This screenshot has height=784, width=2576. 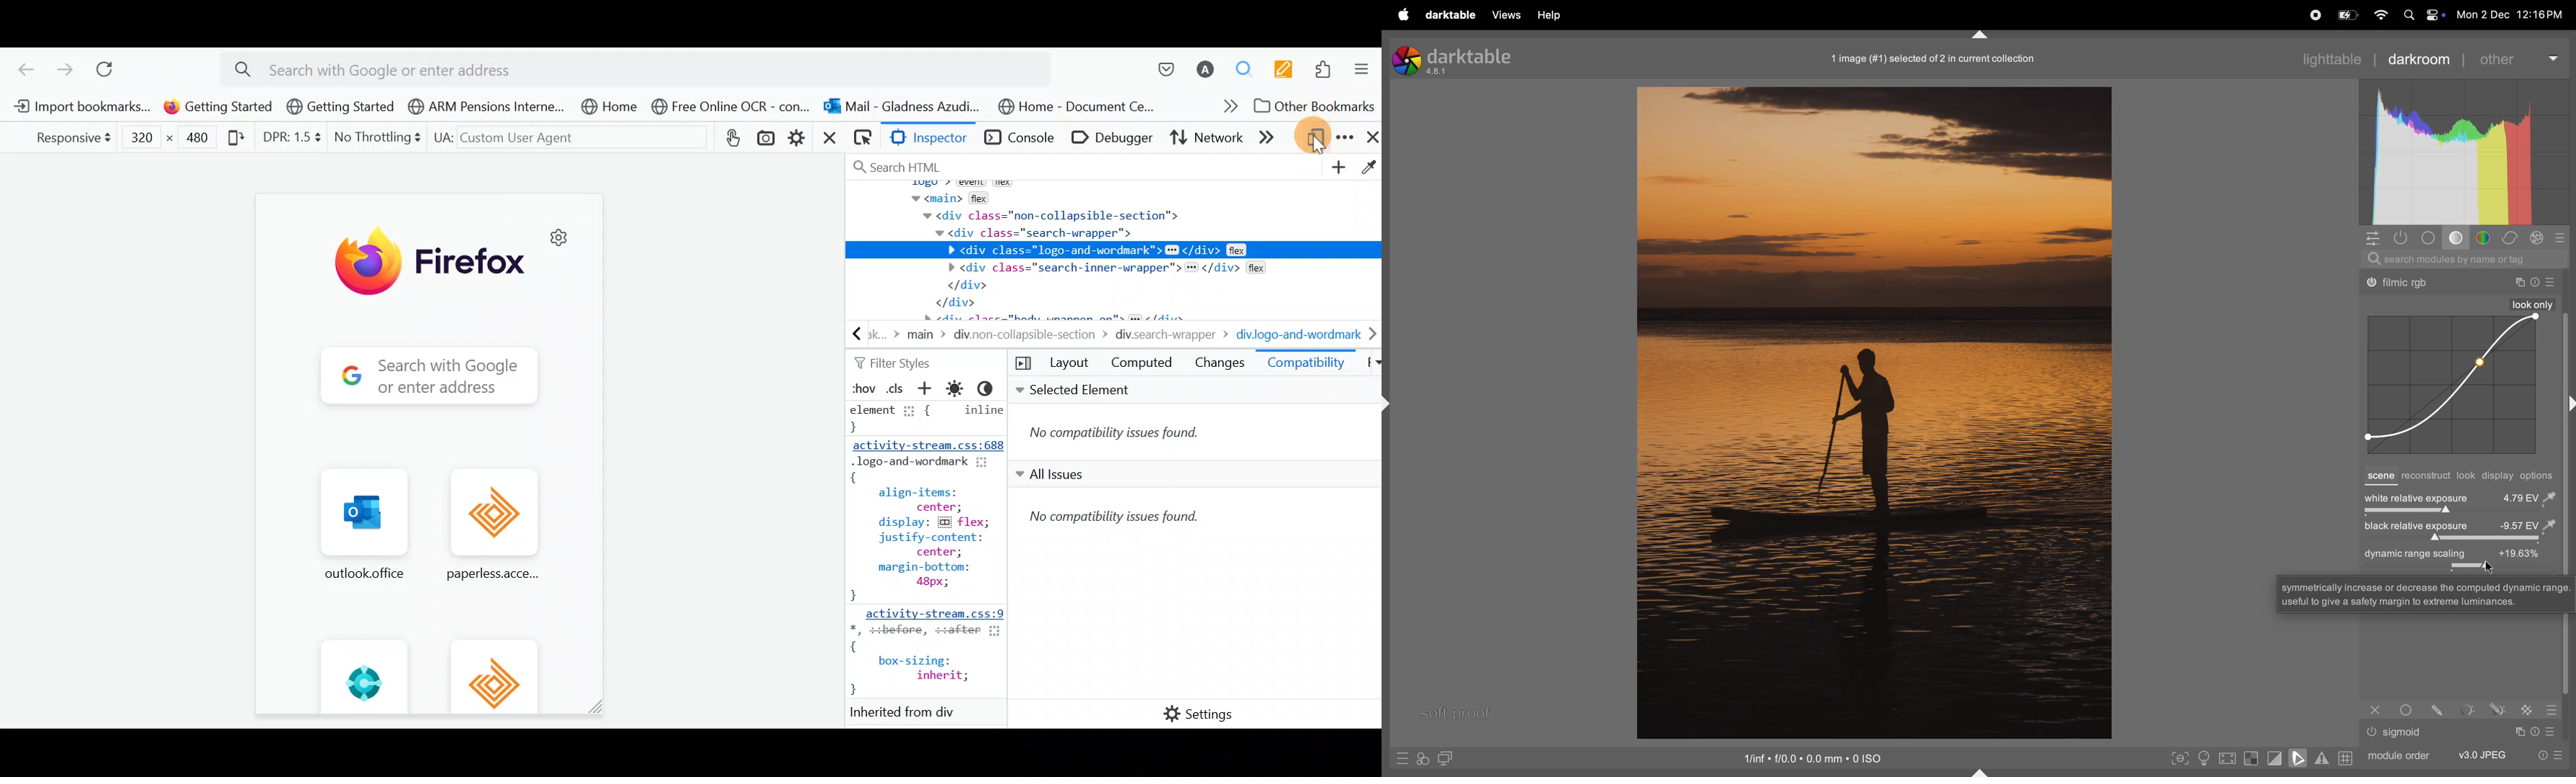 I want to click on Console, so click(x=1017, y=139).